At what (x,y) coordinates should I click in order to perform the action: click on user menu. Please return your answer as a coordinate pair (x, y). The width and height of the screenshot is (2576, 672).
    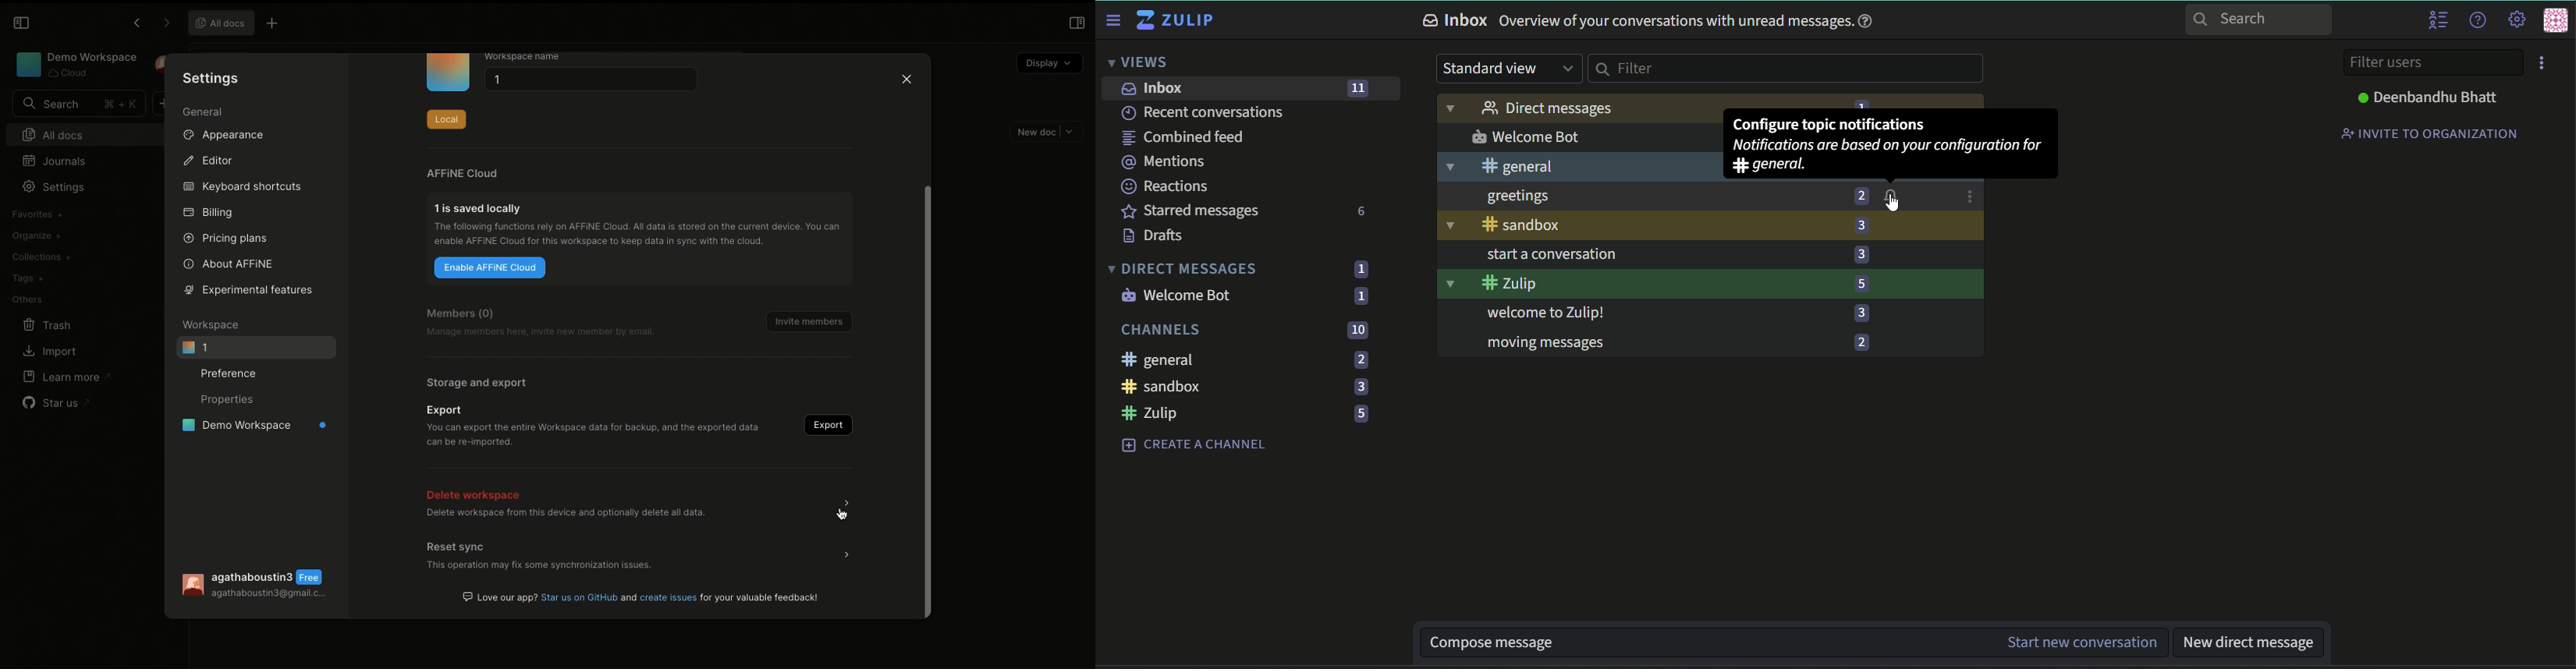
    Looking at the image, I should click on (2556, 22).